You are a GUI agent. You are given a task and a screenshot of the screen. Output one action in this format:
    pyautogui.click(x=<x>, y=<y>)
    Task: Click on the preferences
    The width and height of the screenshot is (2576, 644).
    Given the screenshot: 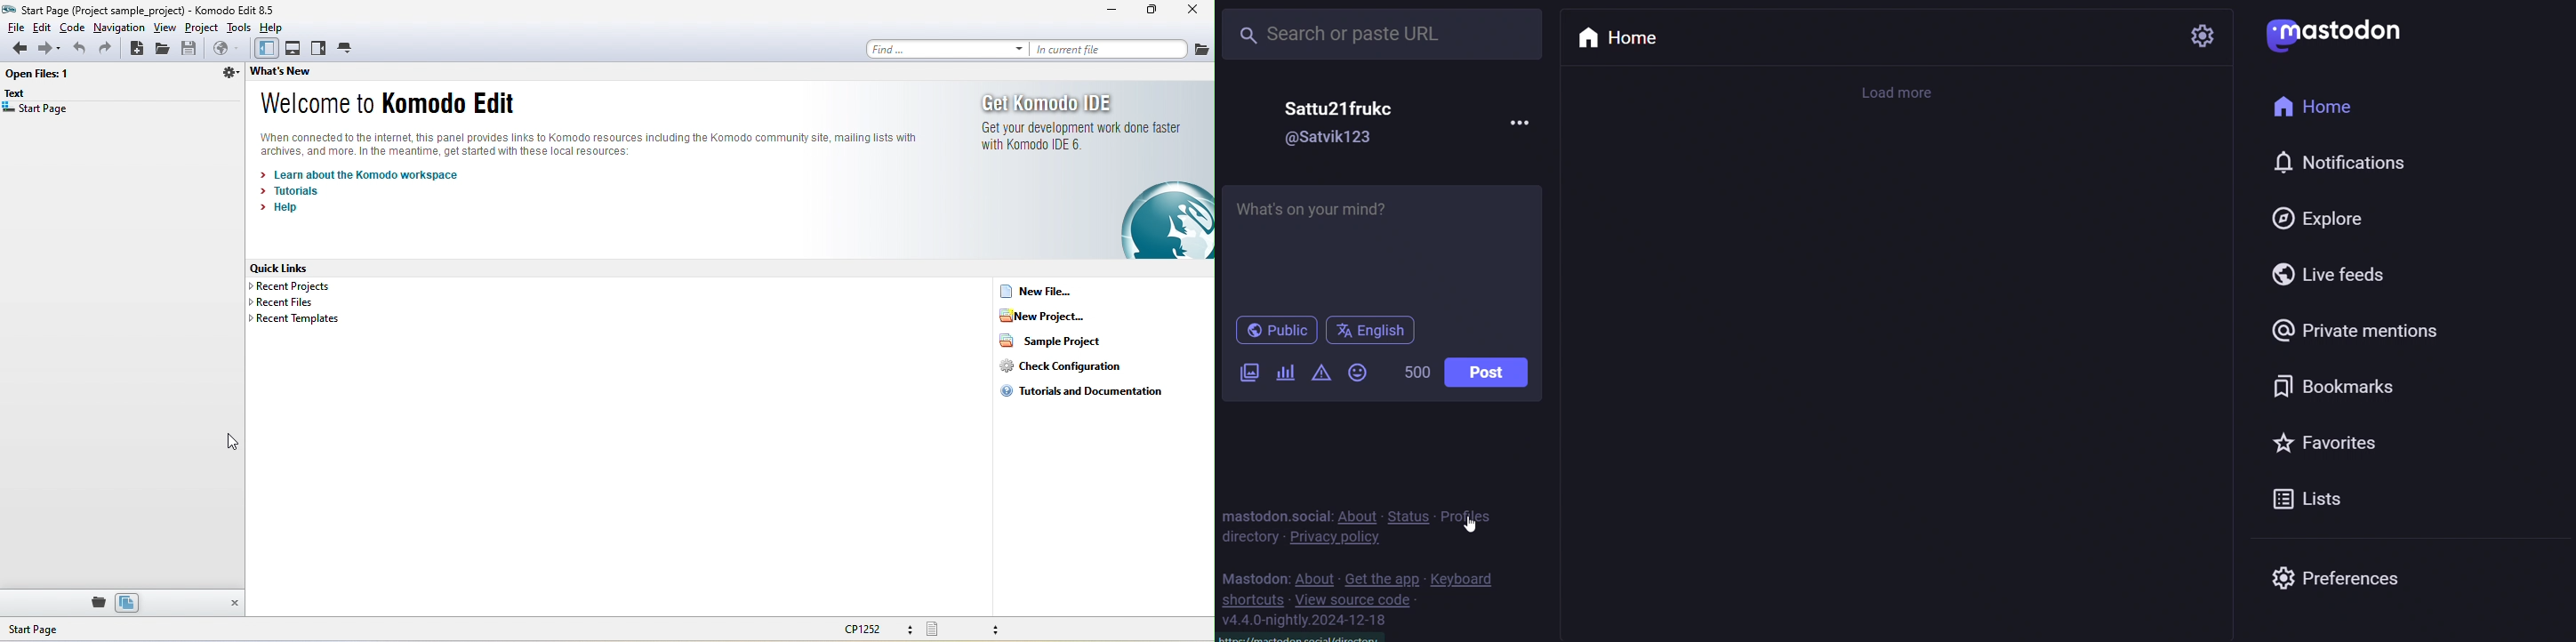 What is the action you would take?
    pyautogui.click(x=2341, y=578)
    